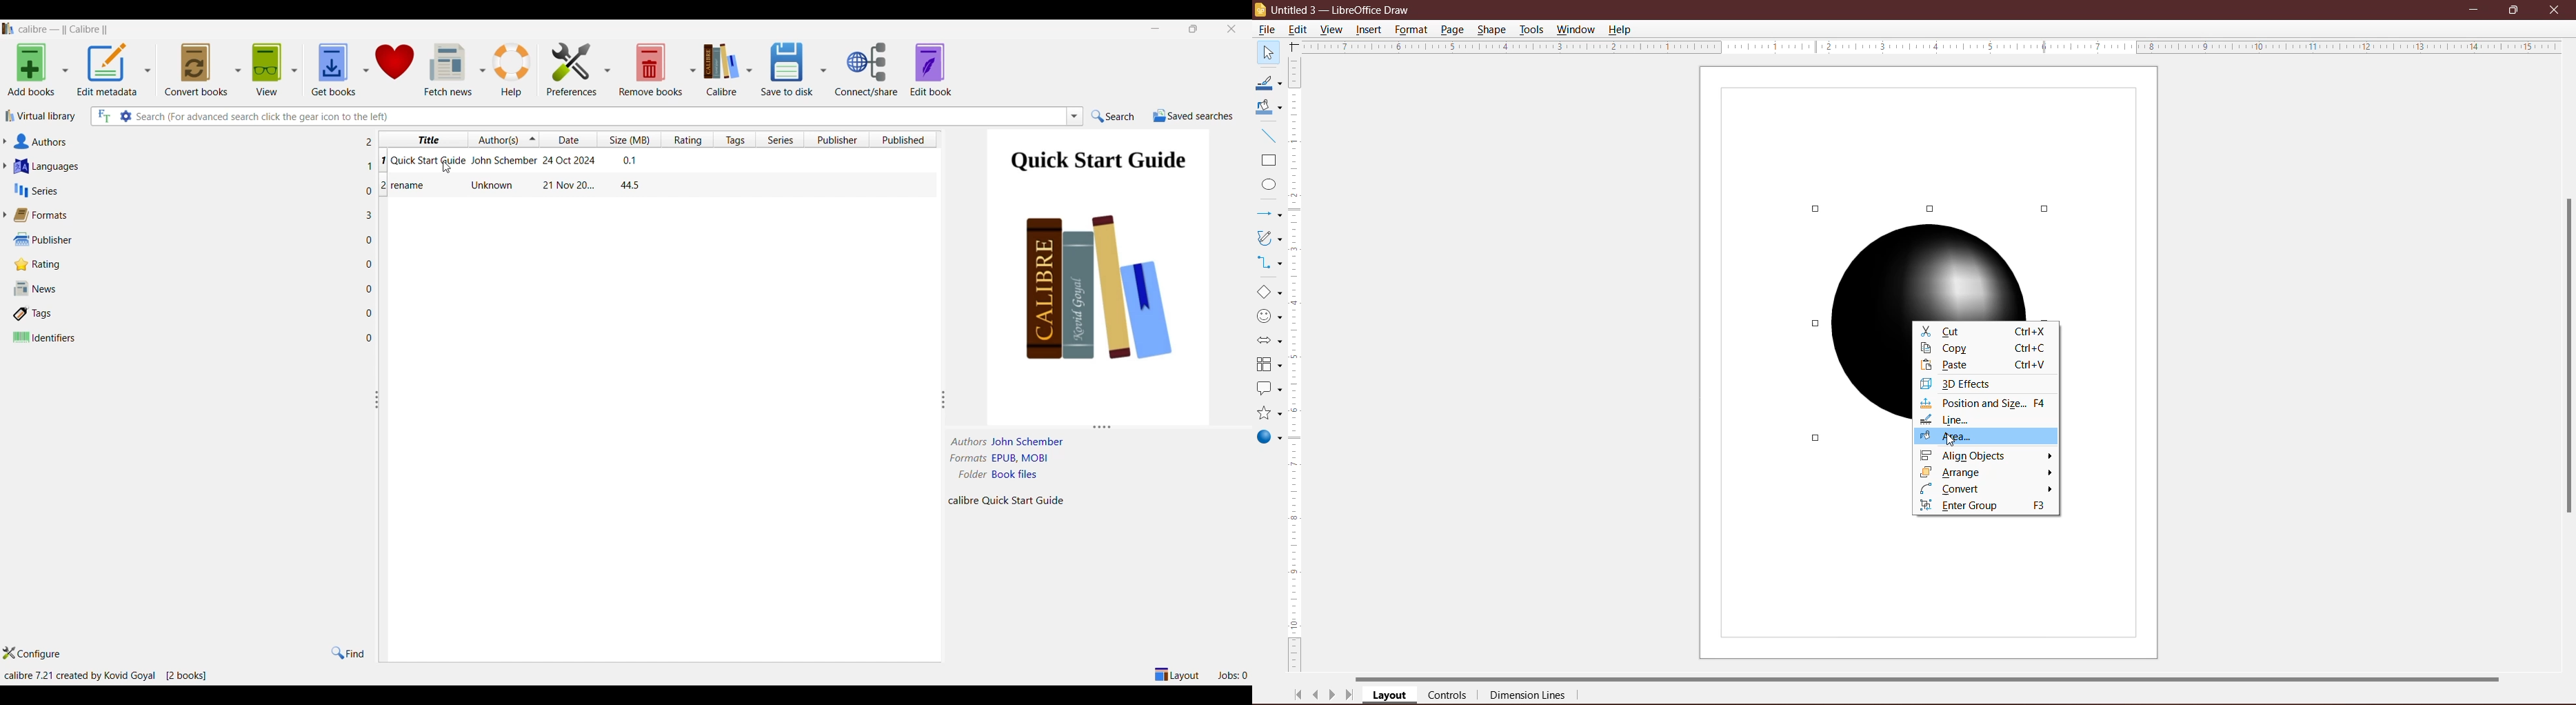  I want to click on Callout Shapes, so click(1268, 390).